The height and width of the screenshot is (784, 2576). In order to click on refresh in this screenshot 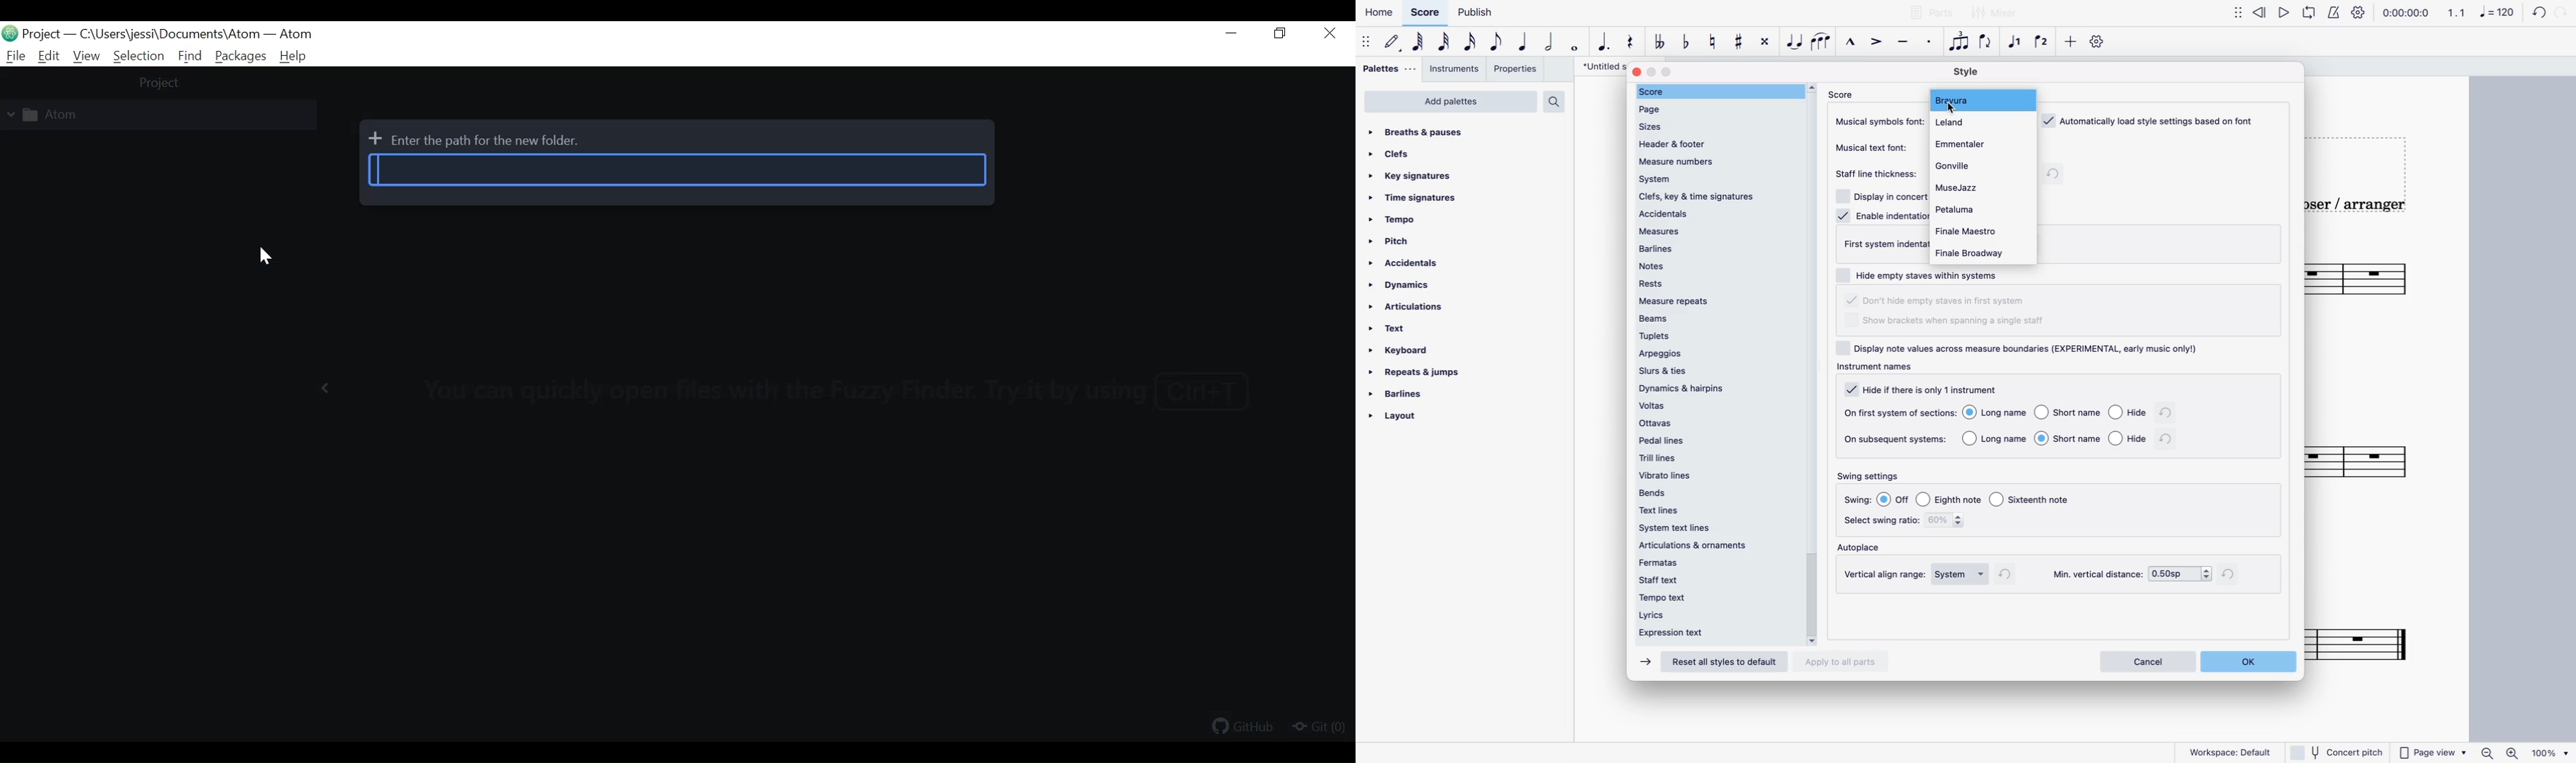, I will do `click(2167, 440)`.